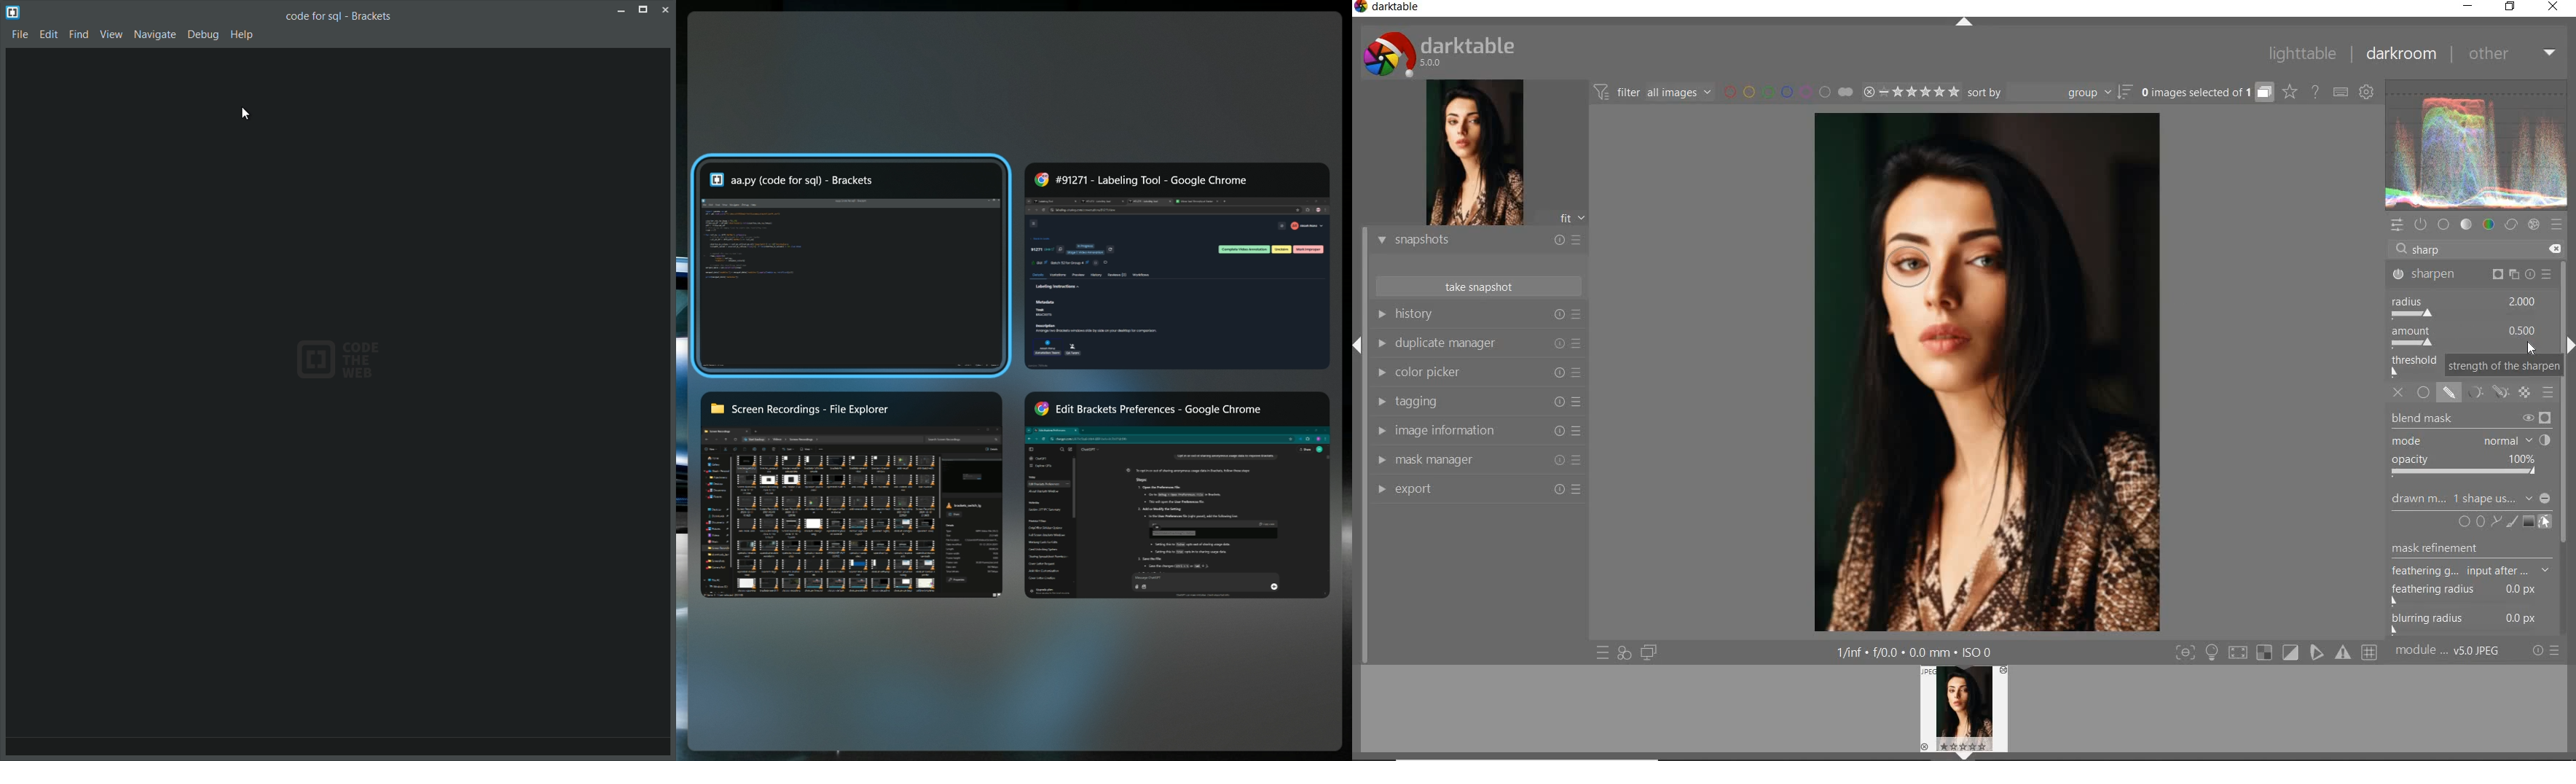  I want to click on cursor on new bracket, so click(244, 112).